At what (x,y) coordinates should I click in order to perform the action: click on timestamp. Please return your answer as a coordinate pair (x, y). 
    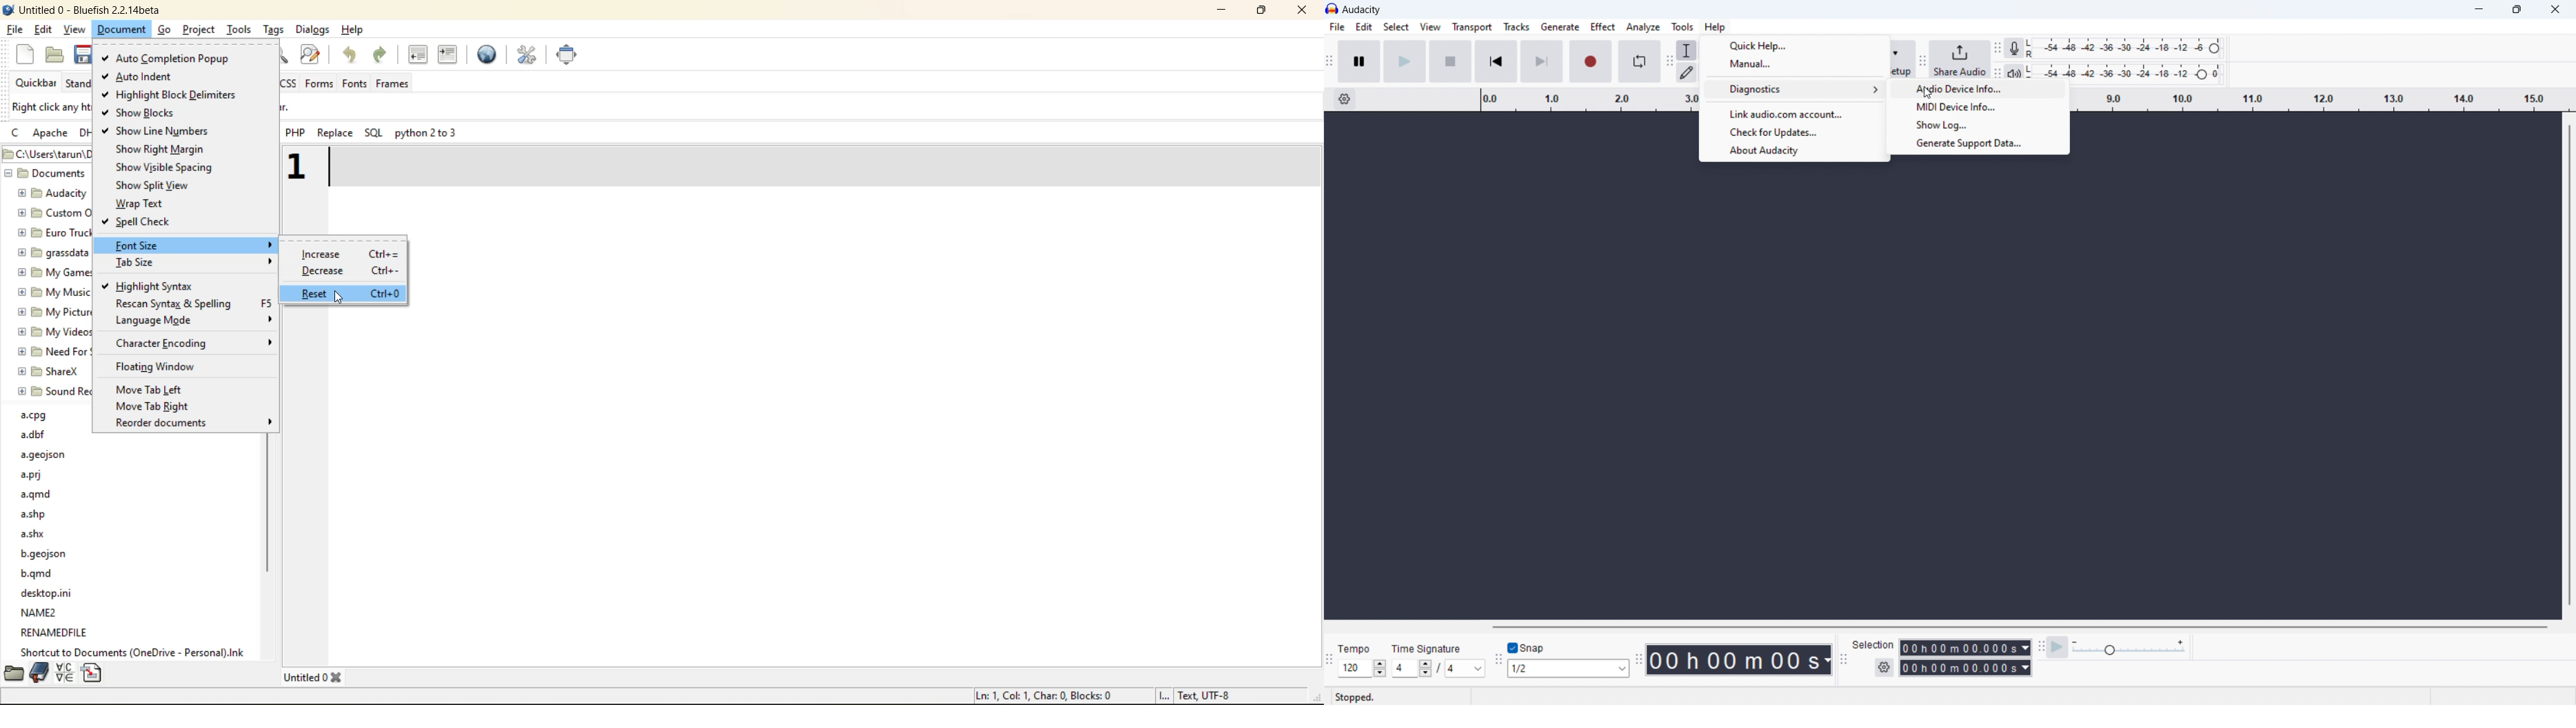
    Looking at the image, I should click on (1738, 659).